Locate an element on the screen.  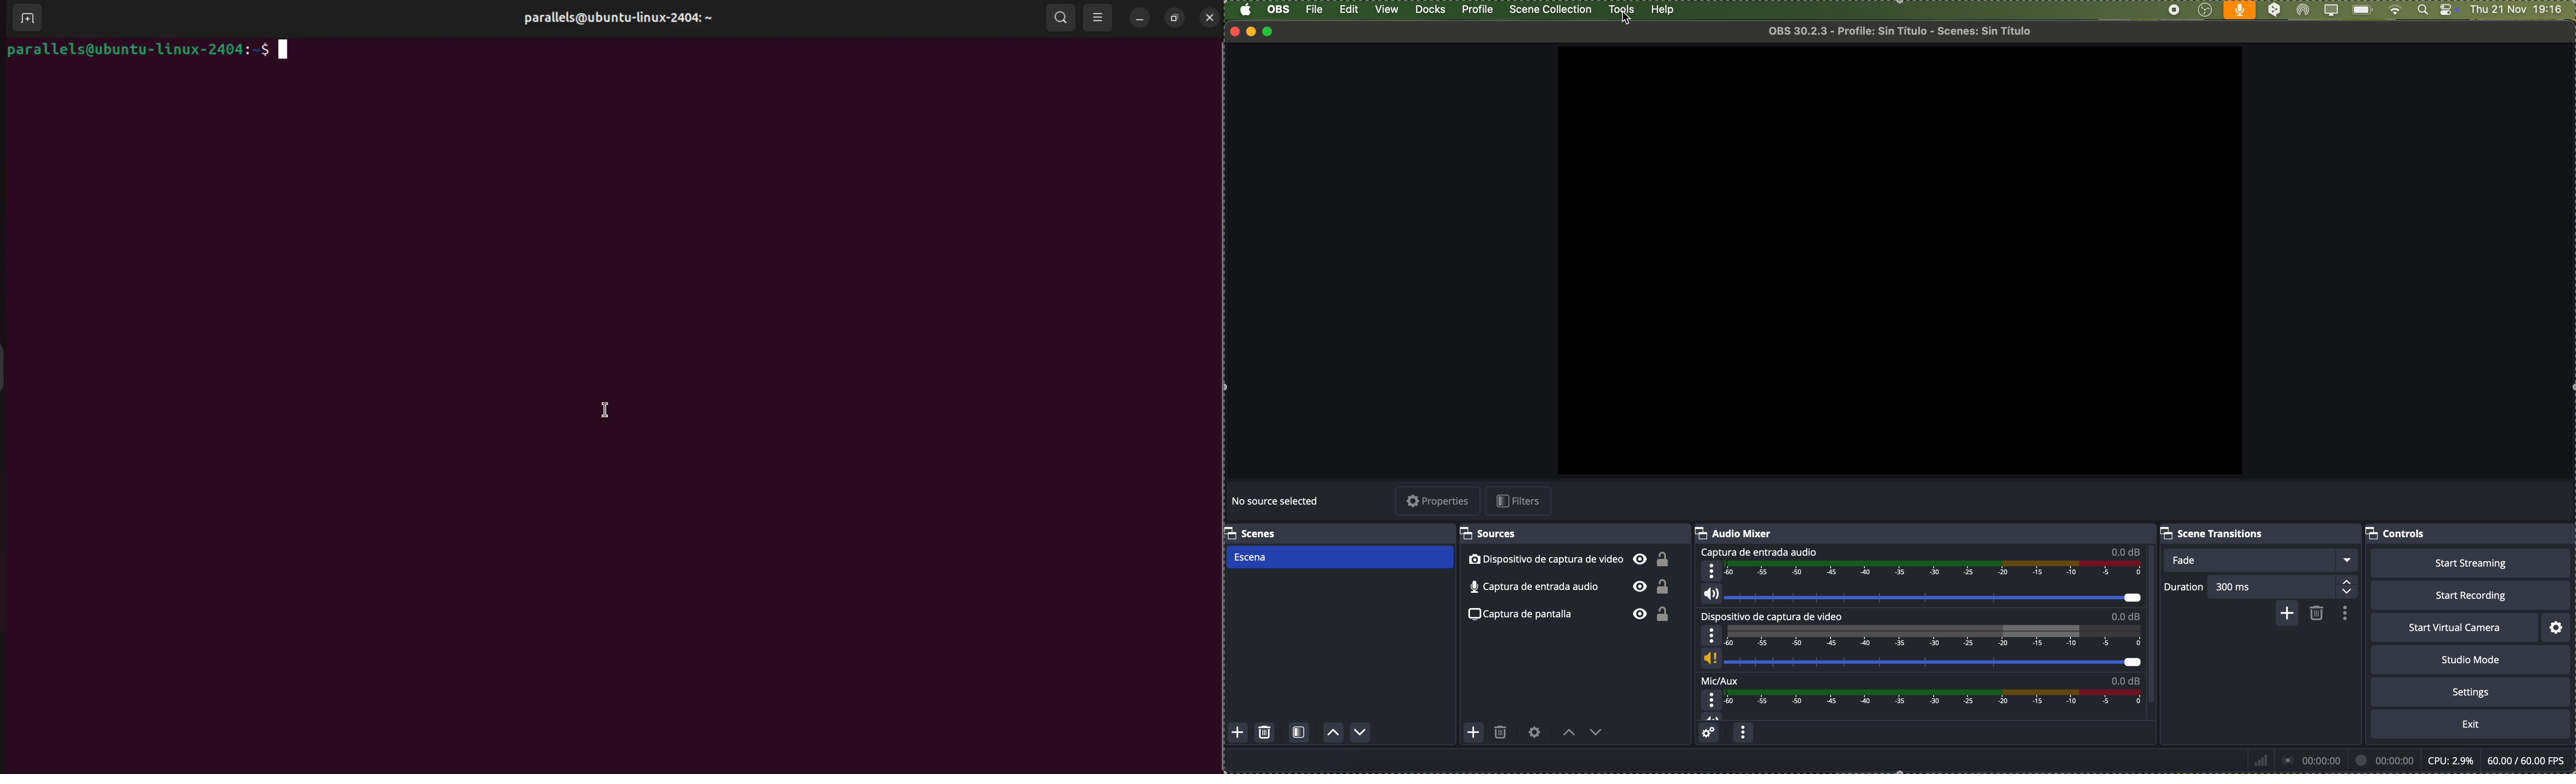
start virtual camera is located at coordinates (2454, 627).